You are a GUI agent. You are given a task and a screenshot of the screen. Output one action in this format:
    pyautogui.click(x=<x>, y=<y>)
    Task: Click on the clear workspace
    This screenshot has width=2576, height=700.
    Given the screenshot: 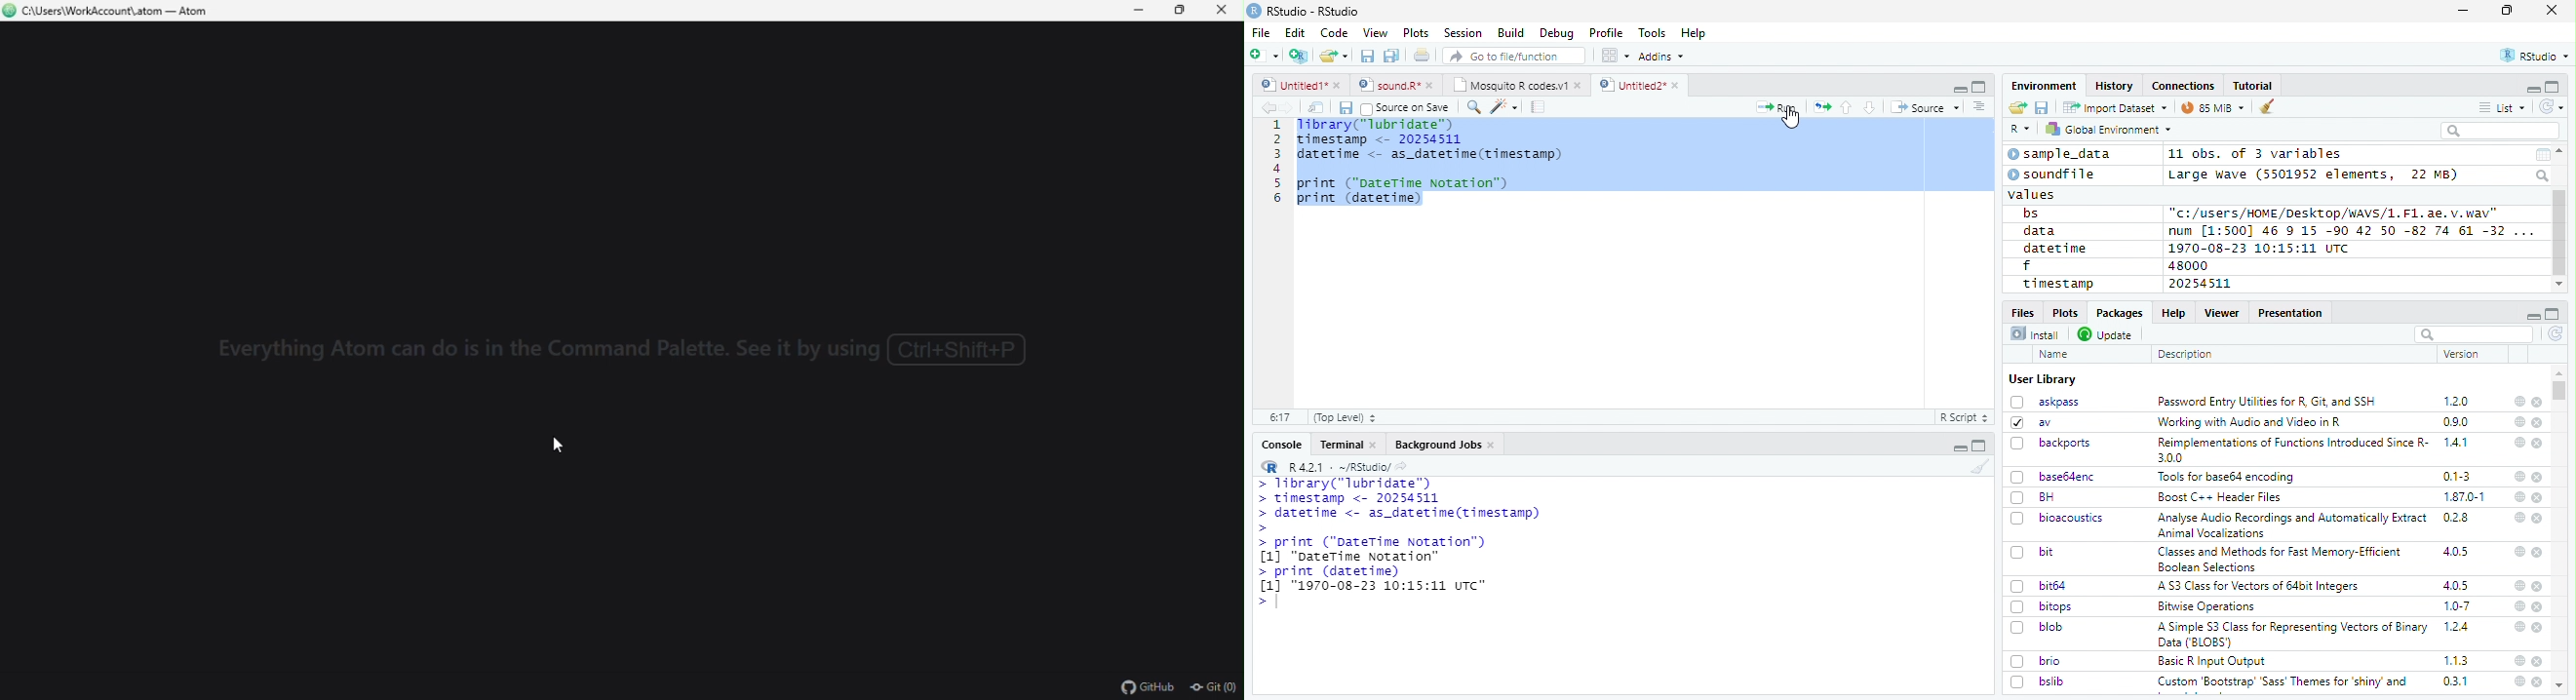 What is the action you would take?
    pyautogui.click(x=2268, y=107)
    